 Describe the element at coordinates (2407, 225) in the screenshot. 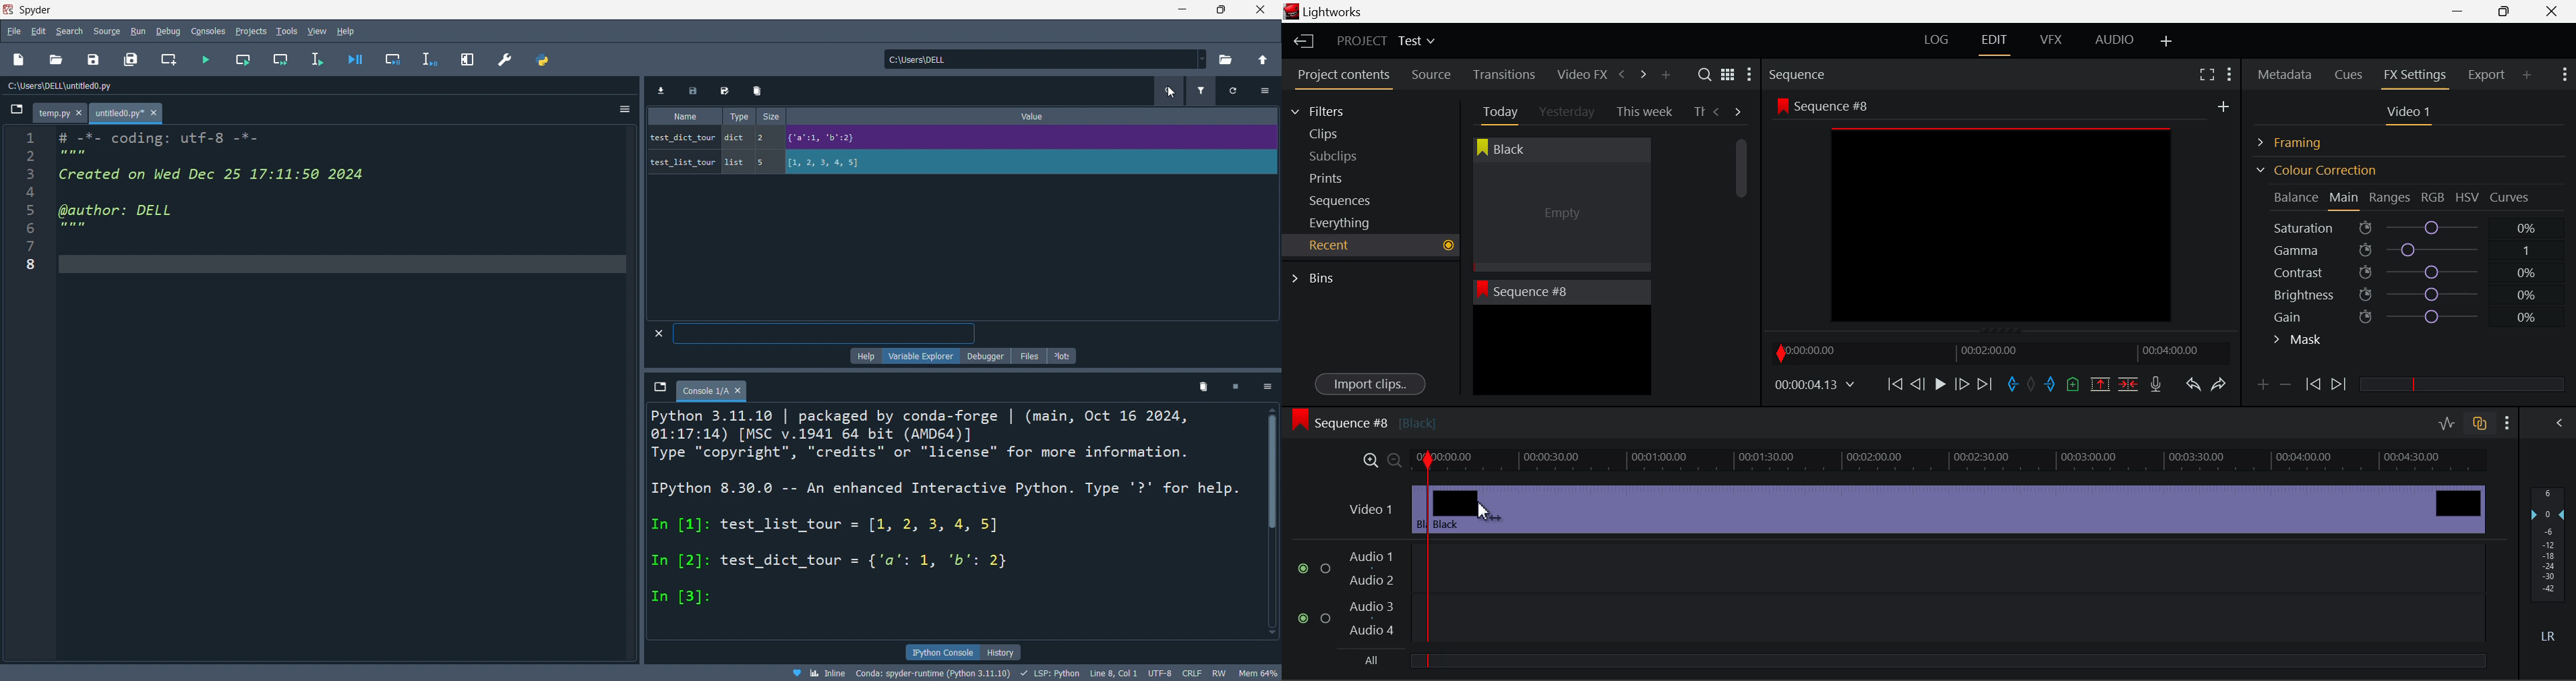

I see `Saturation` at that location.